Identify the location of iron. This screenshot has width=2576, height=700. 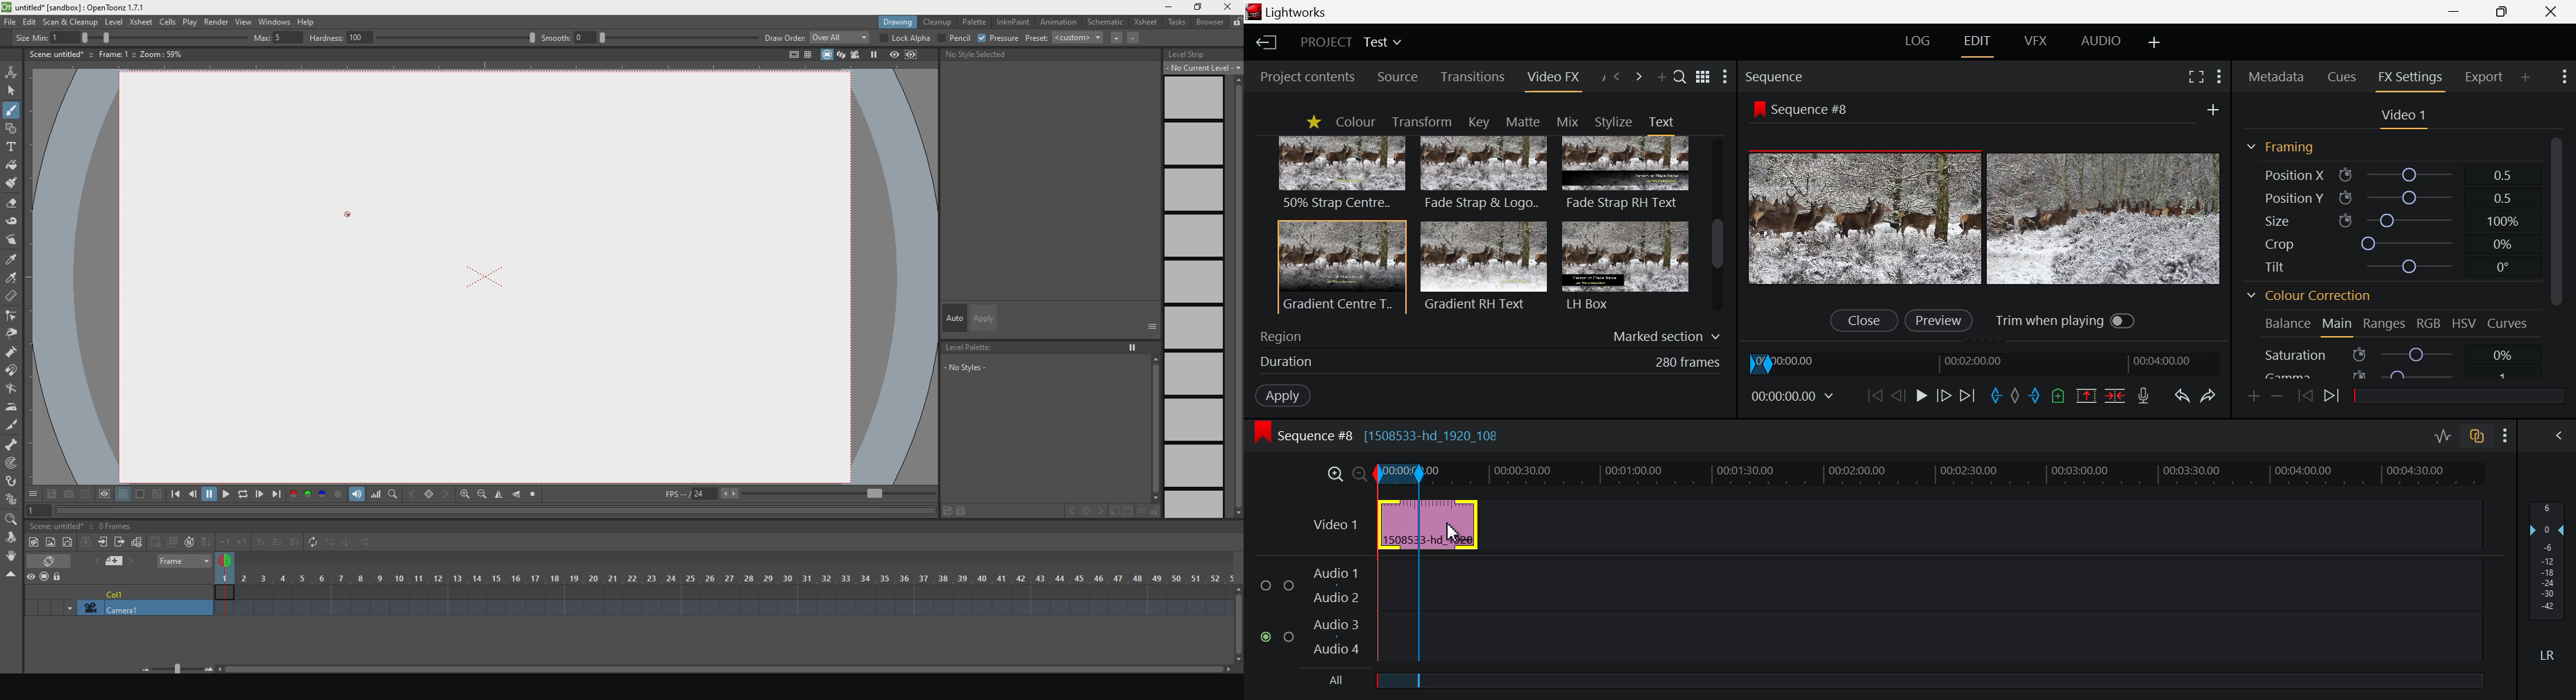
(12, 407).